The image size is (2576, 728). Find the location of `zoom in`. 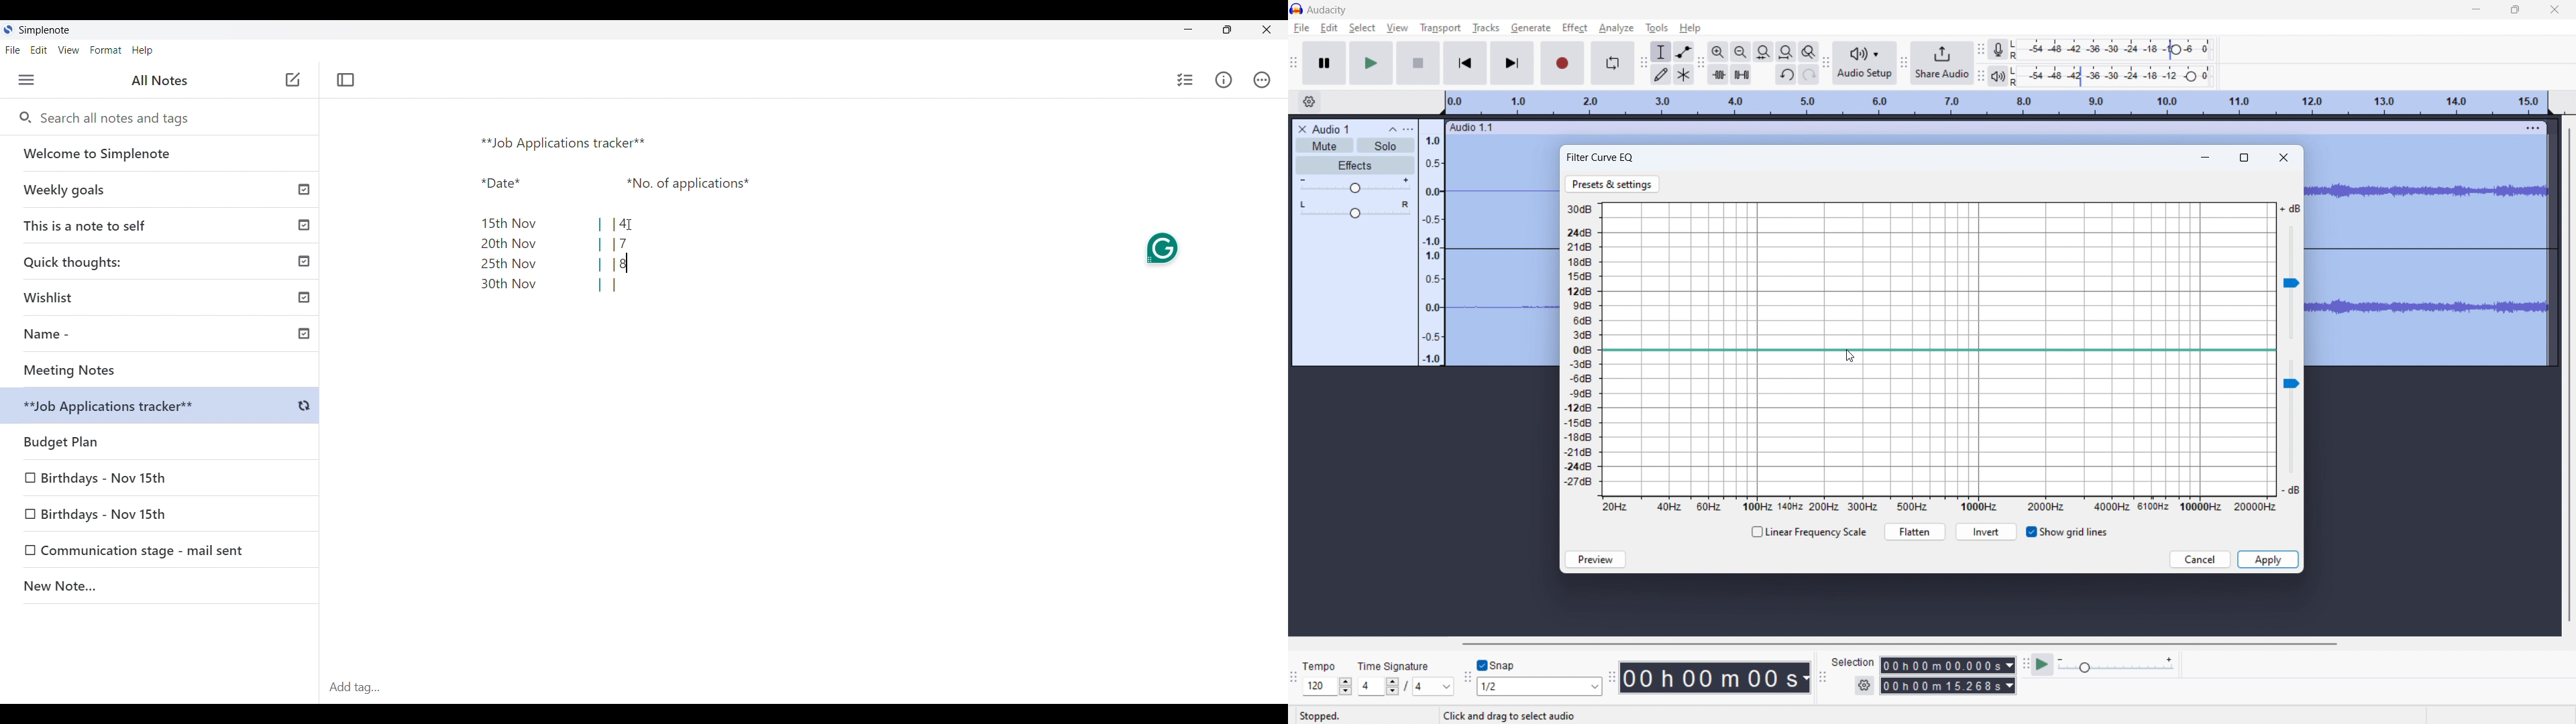

zoom in is located at coordinates (1718, 51).